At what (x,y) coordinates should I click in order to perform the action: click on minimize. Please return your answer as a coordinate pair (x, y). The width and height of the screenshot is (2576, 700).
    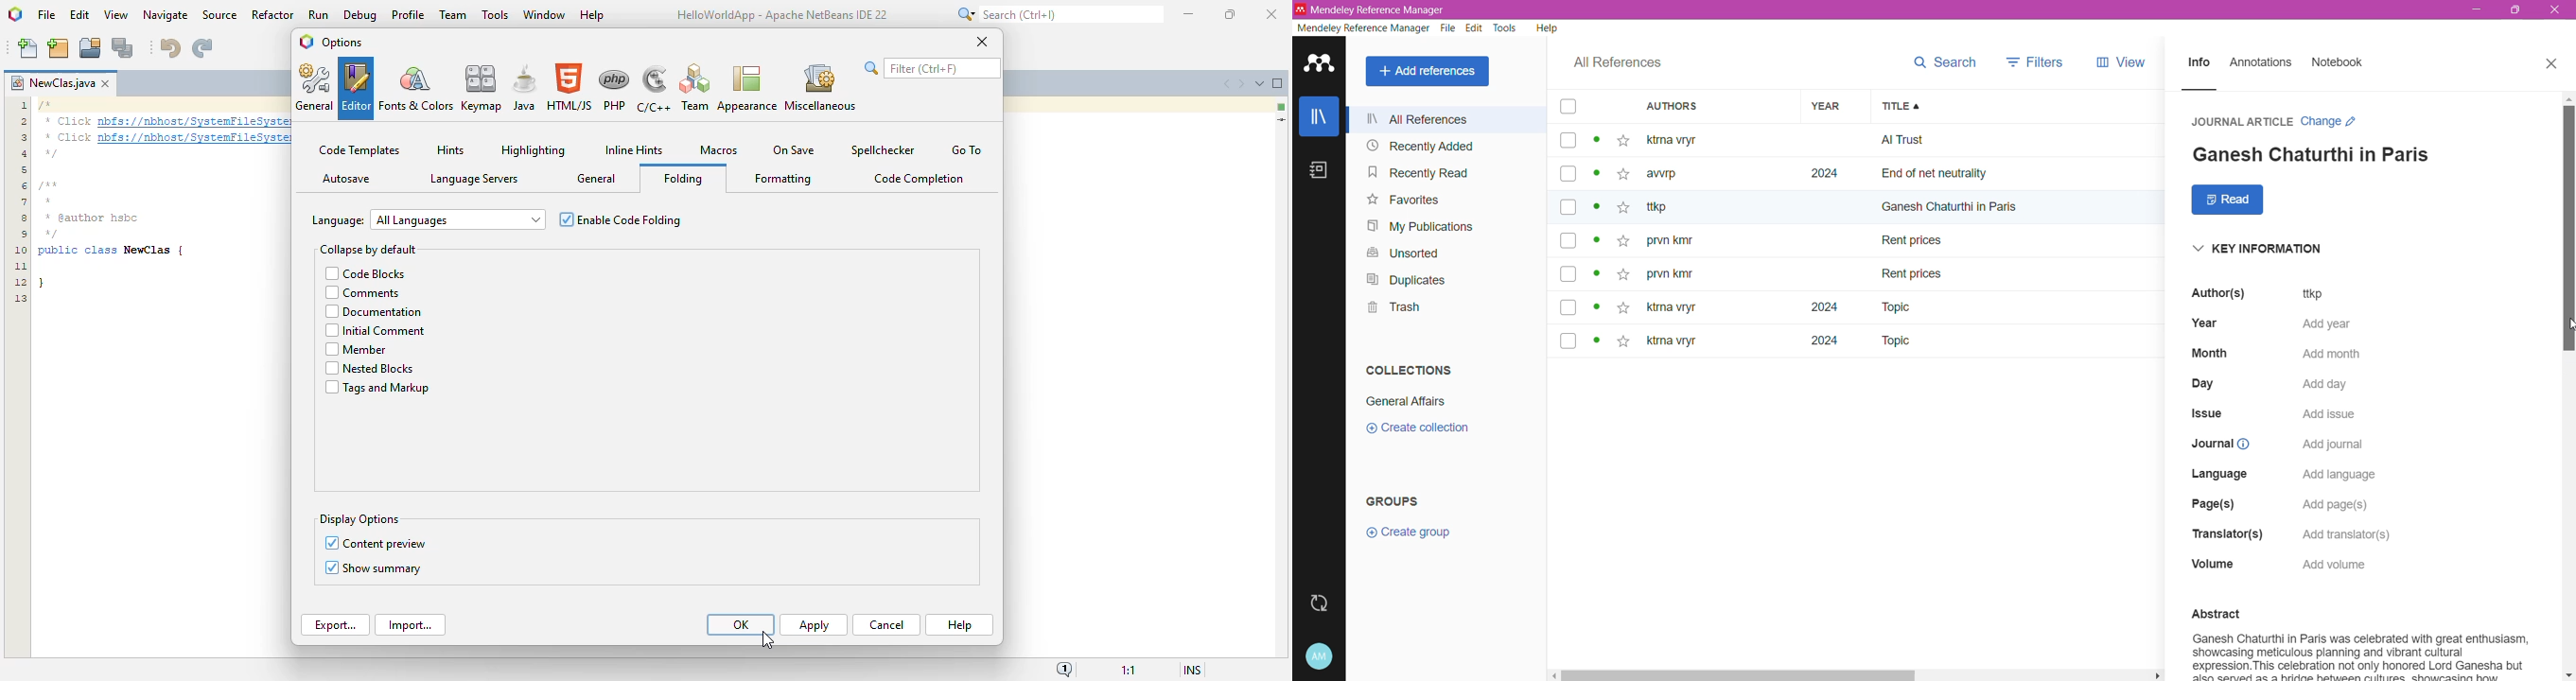
    Looking at the image, I should click on (1188, 12).